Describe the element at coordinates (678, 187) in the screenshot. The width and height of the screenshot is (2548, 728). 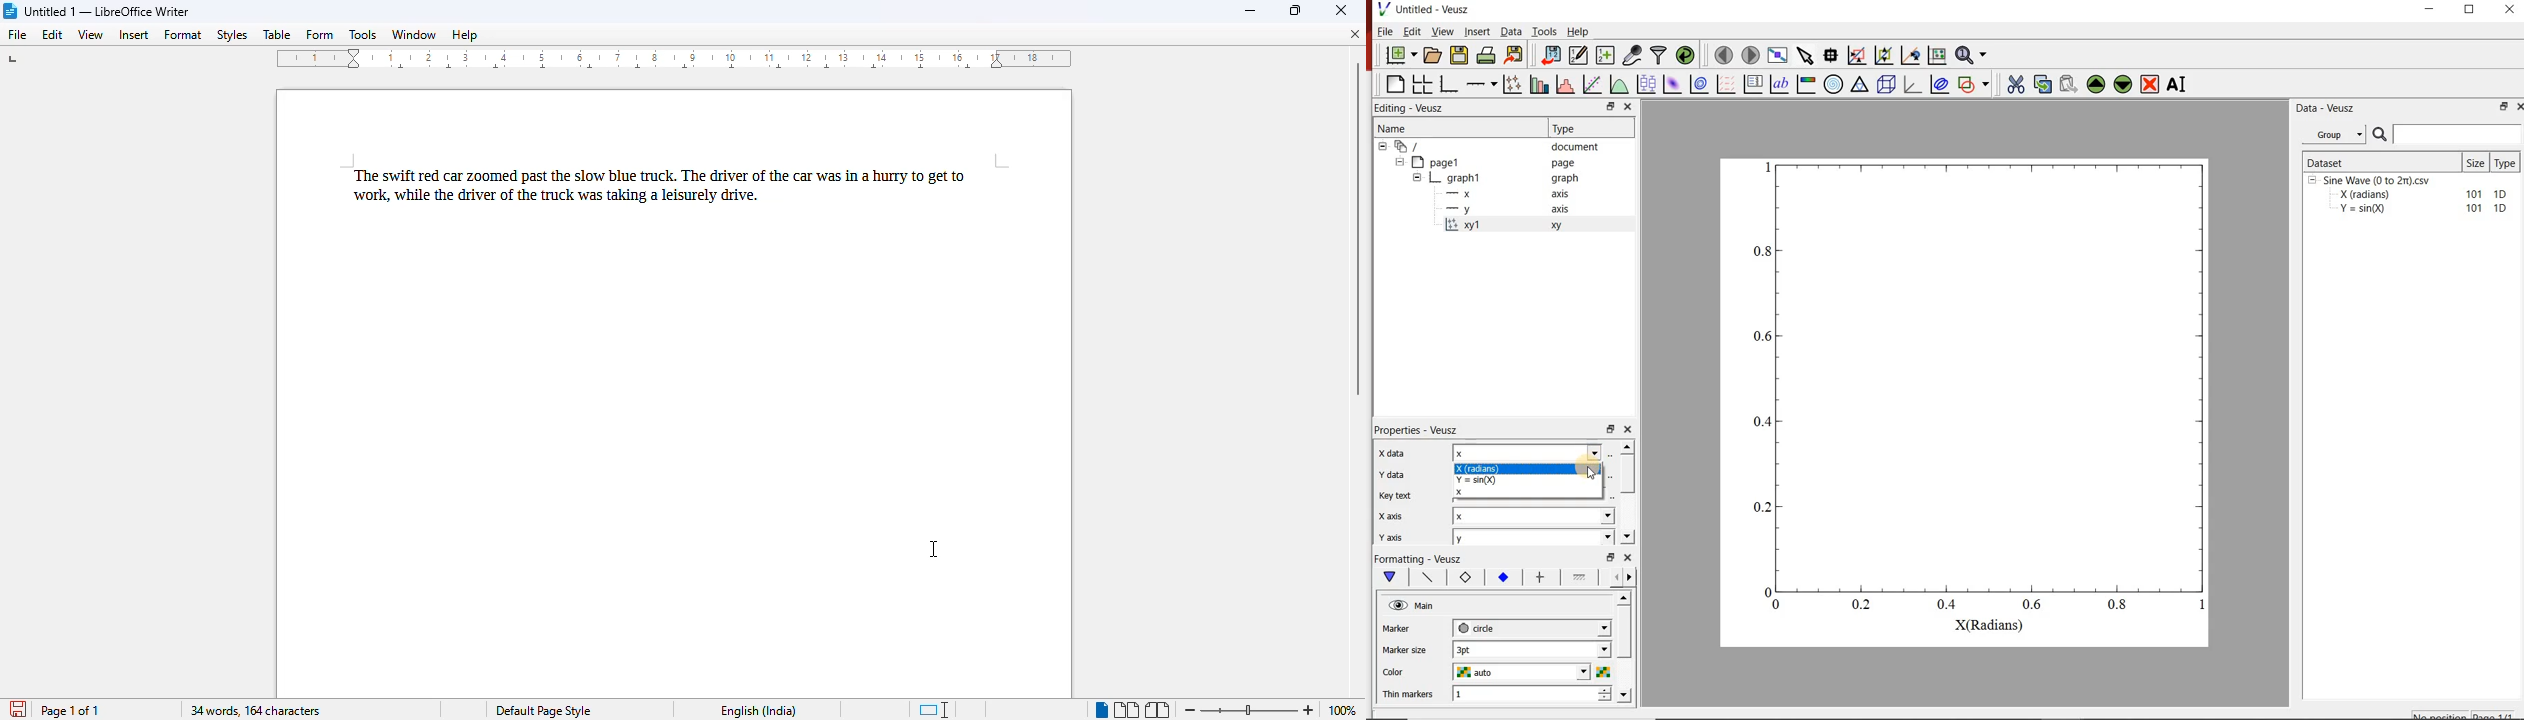
I see `The swift red bike zoomed past the slow blue truck. The driver of the bike was in a hurry to get to work, while the driver of the truck was taking a leisurely drive. ` at that location.